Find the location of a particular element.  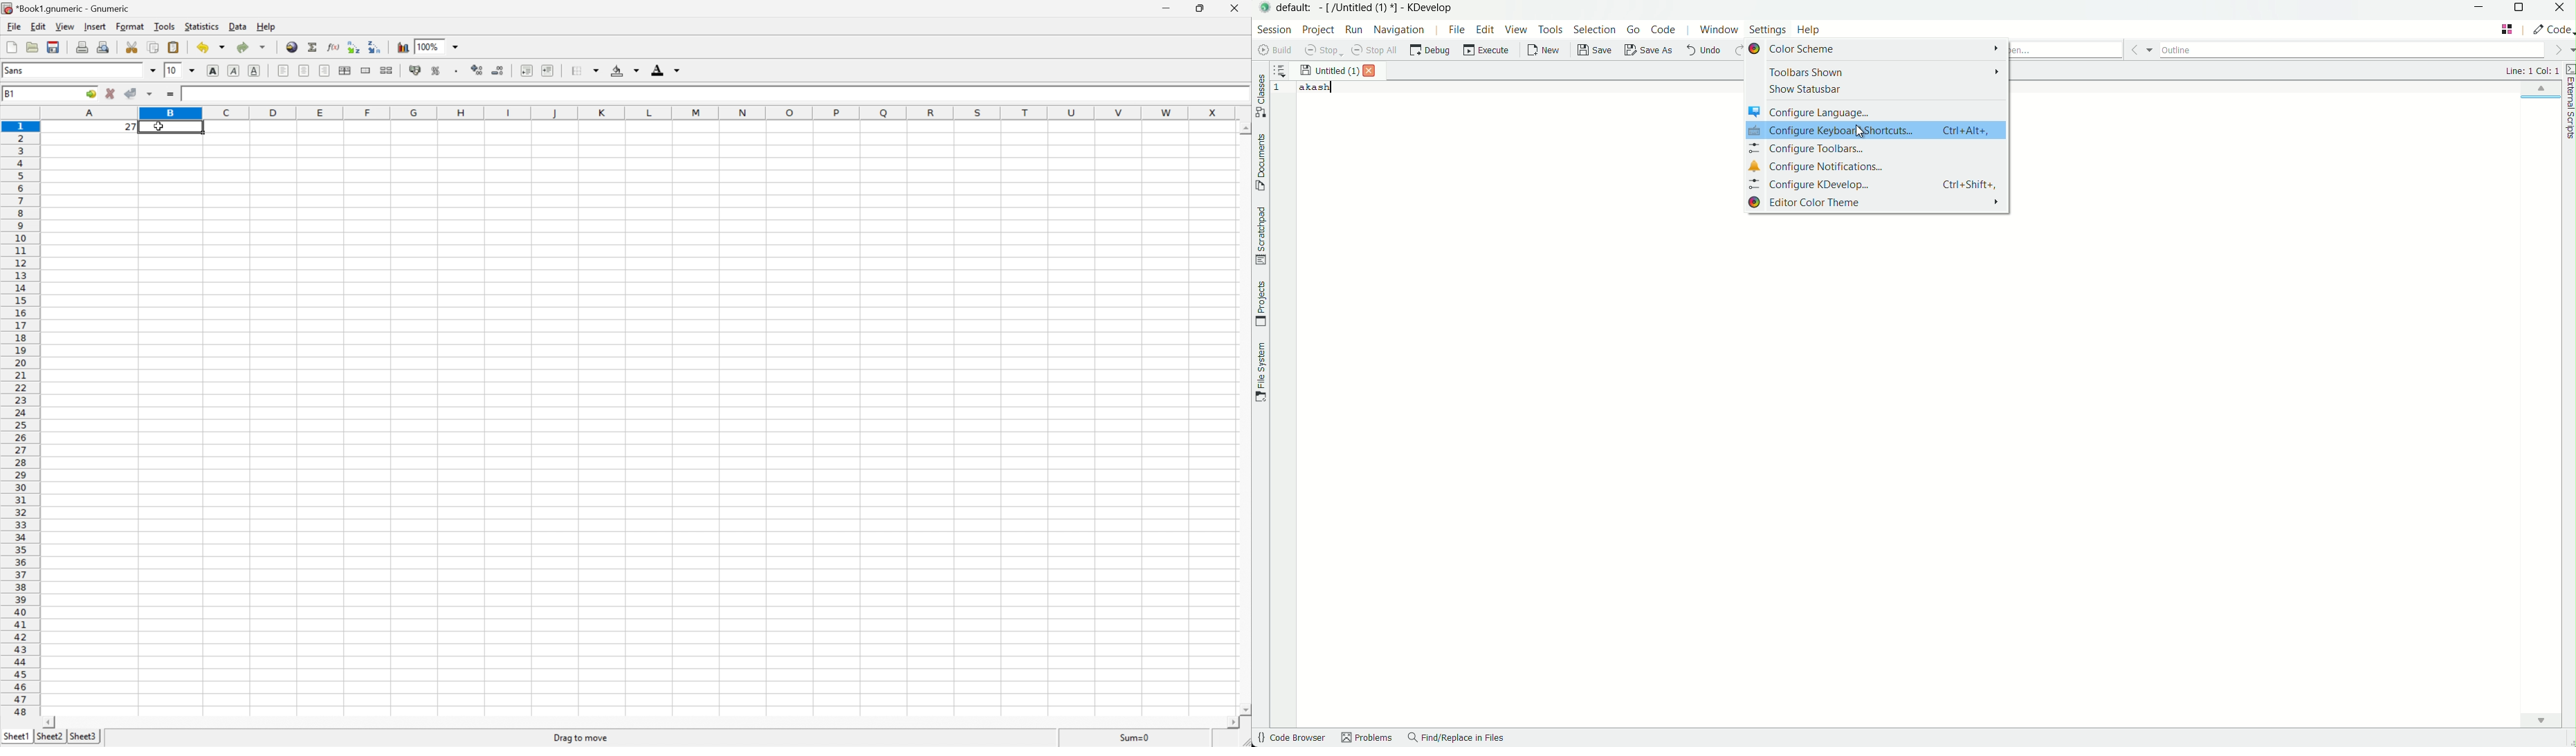

Accept changes across multiple cells is located at coordinates (150, 94).